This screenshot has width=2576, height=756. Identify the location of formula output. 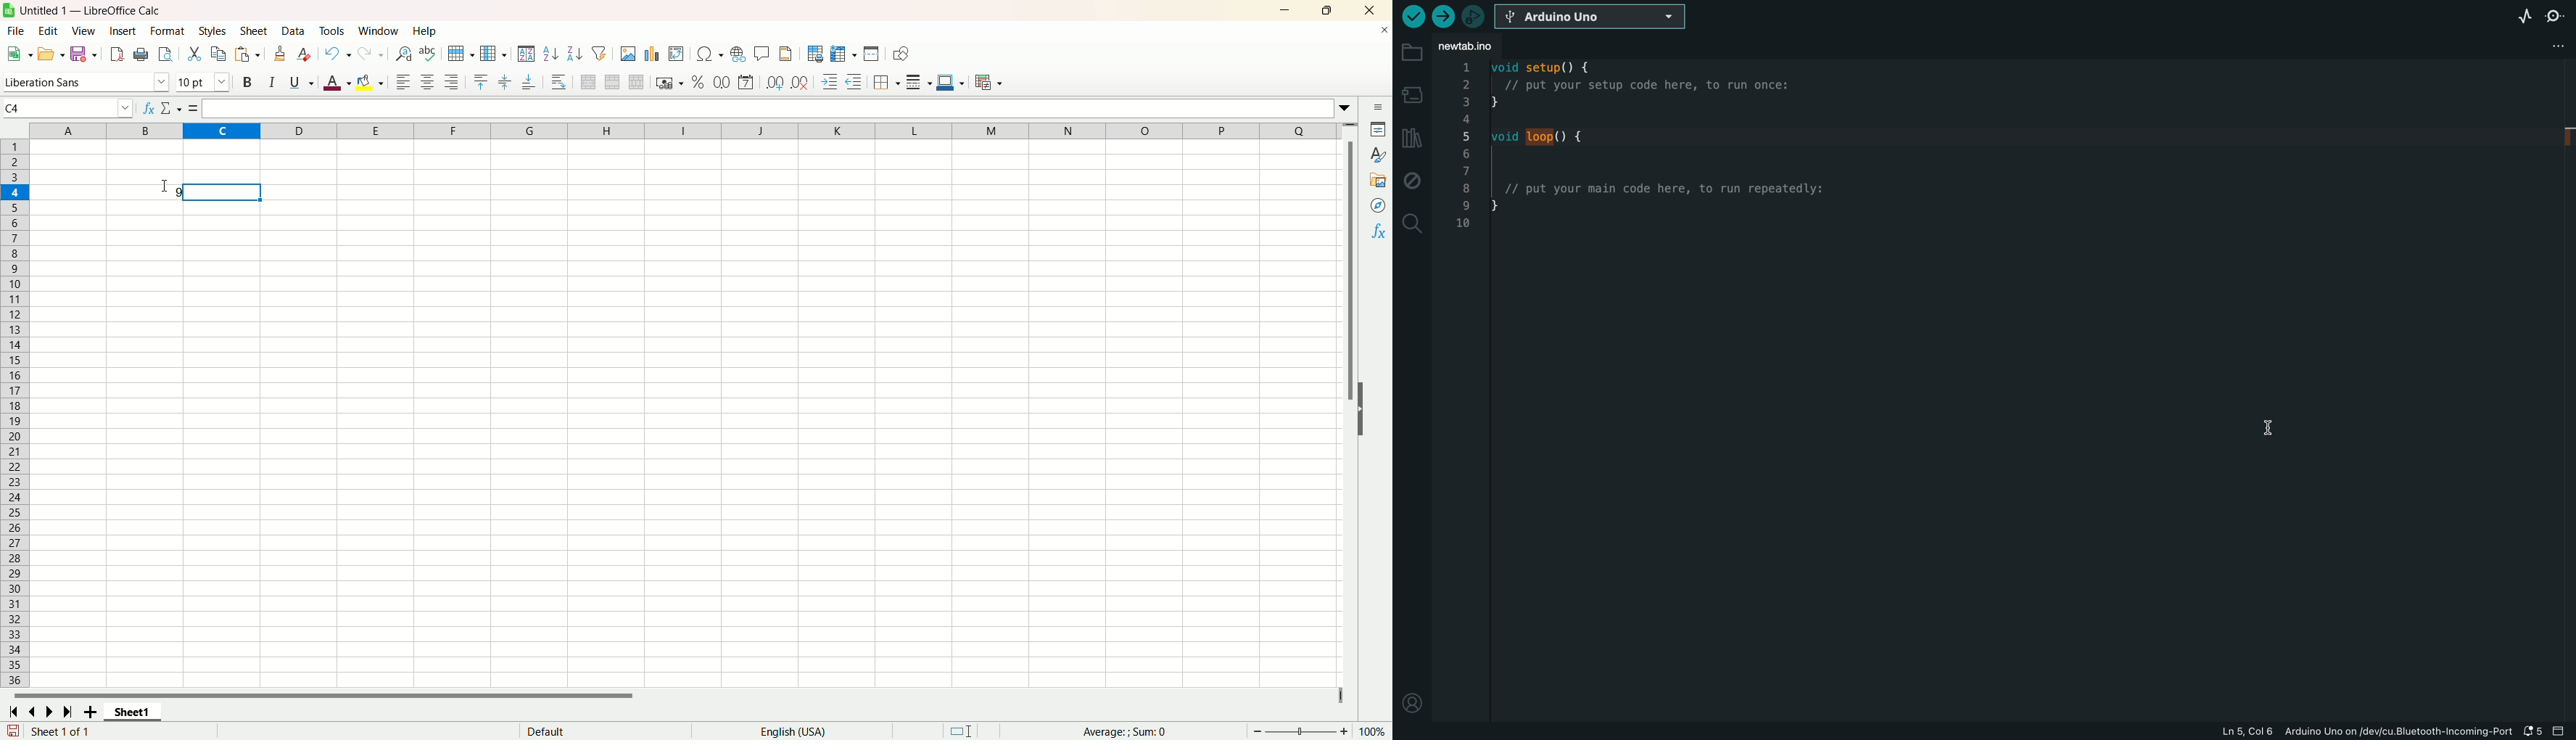
(144, 192).